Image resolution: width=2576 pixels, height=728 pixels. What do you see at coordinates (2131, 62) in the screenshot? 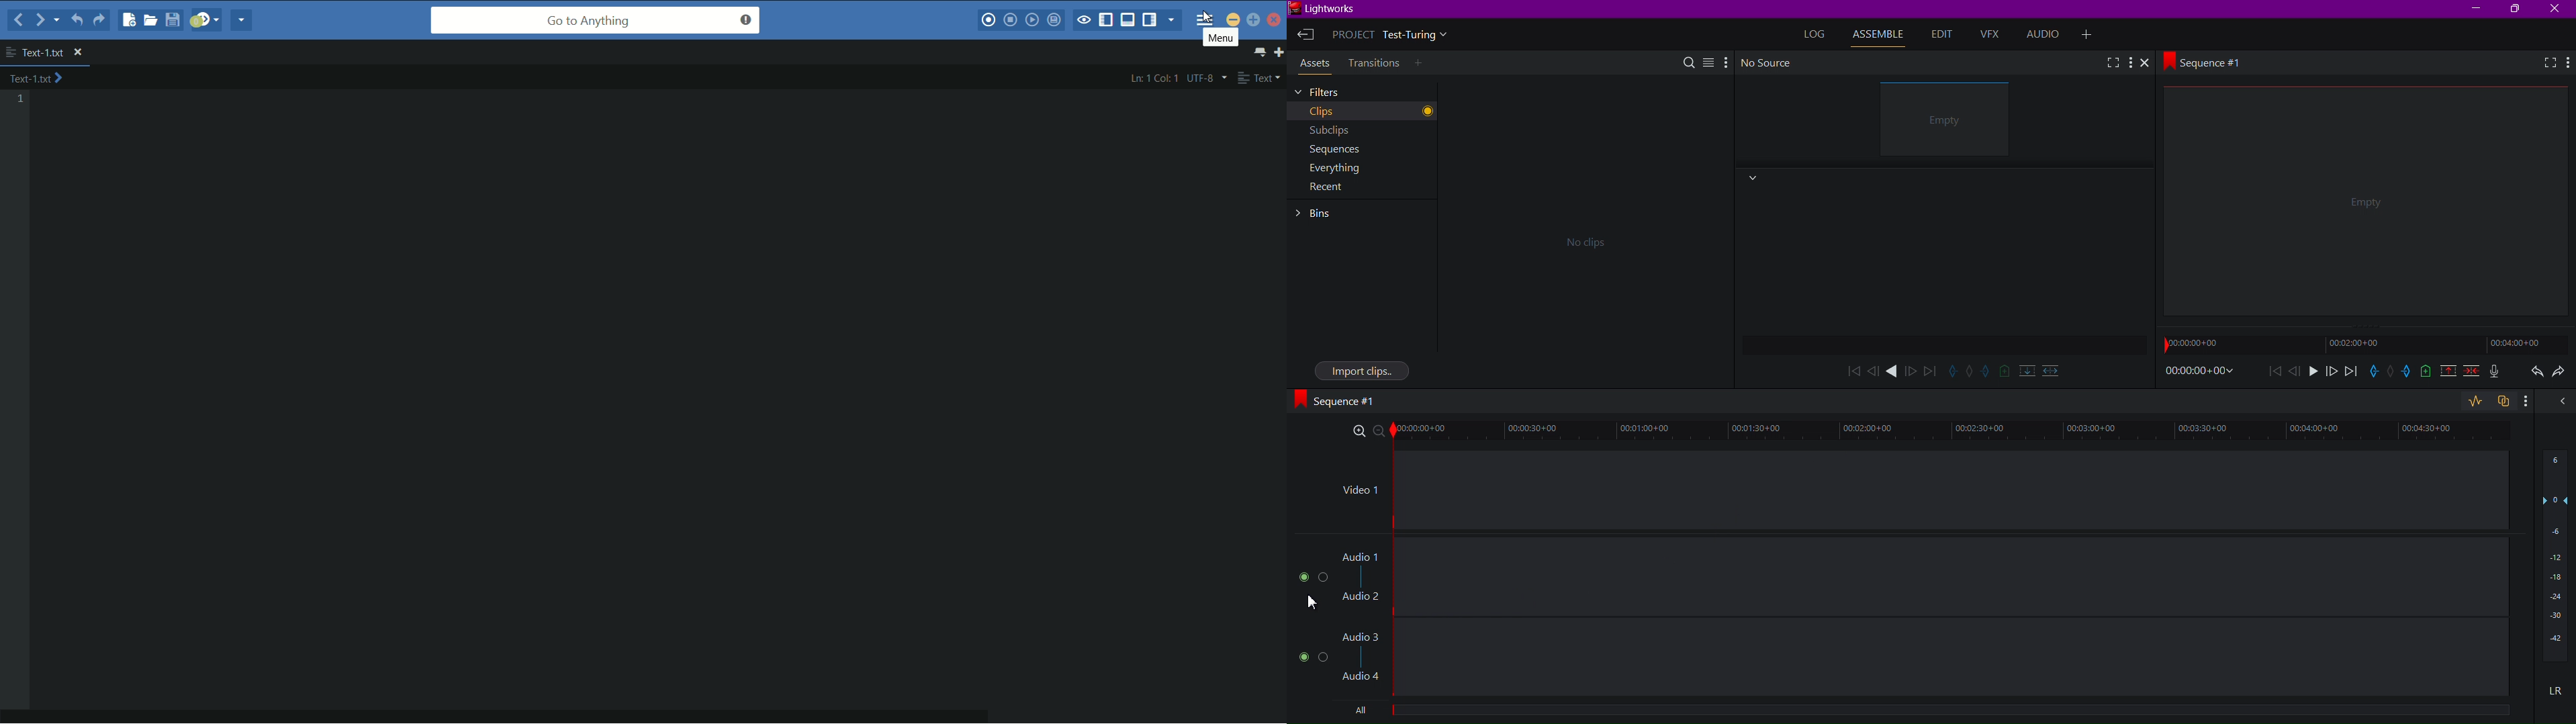
I see `More` at bounding box center [2131, 62].